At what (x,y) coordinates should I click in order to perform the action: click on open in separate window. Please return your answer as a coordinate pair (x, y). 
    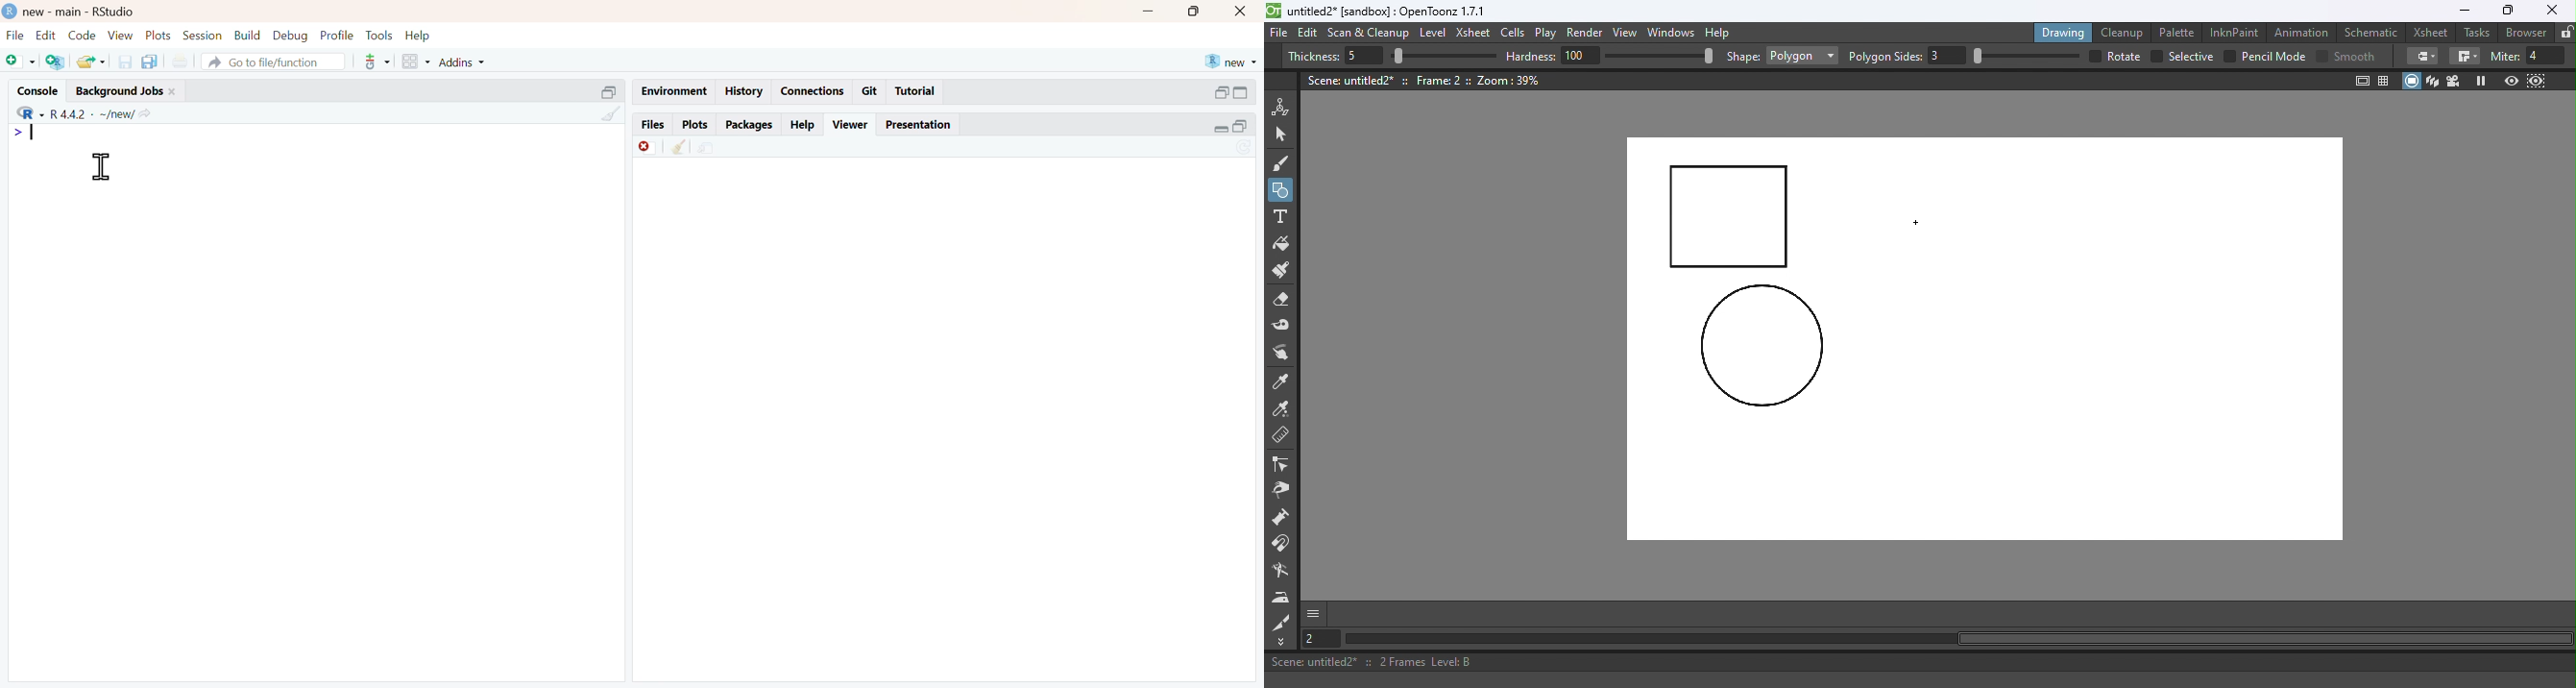
    Looking at the image, I should click on (1241, 126).